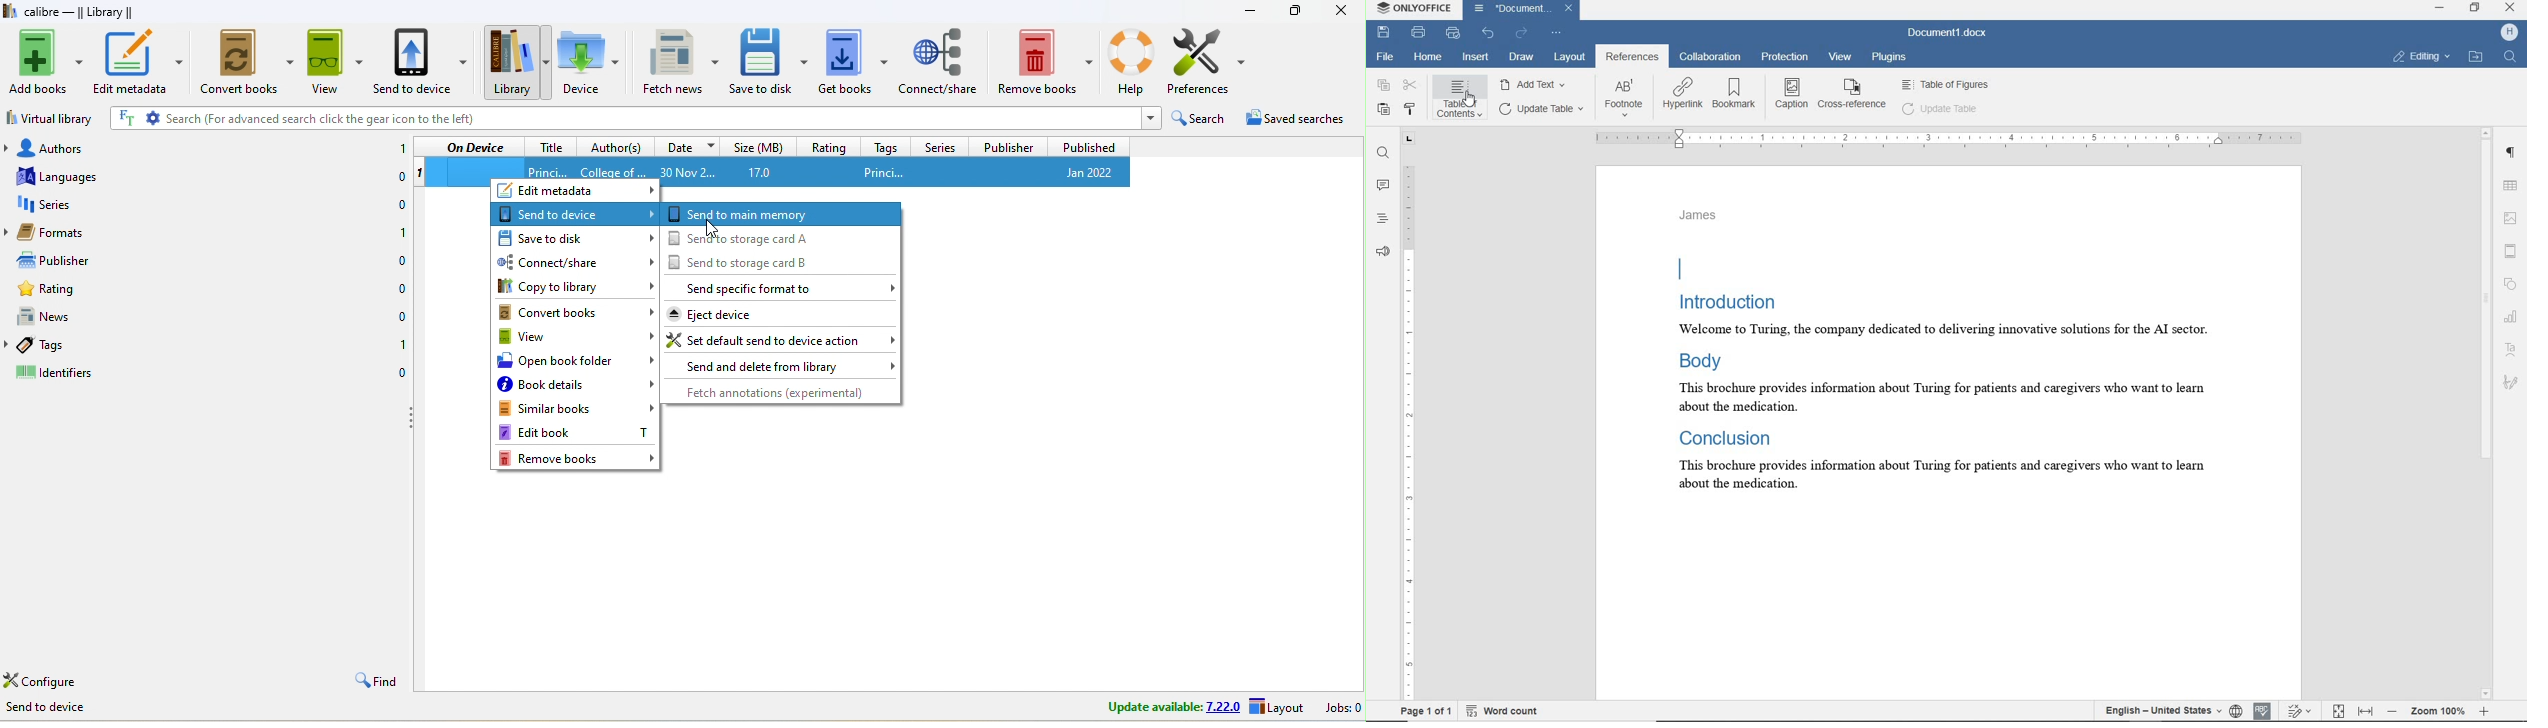 The width and height of the screenshot is (2548, 728). What do you see at coordinates (60, 711) in the screenshot?
I see `Send to device` at bounding box center [60, 711].